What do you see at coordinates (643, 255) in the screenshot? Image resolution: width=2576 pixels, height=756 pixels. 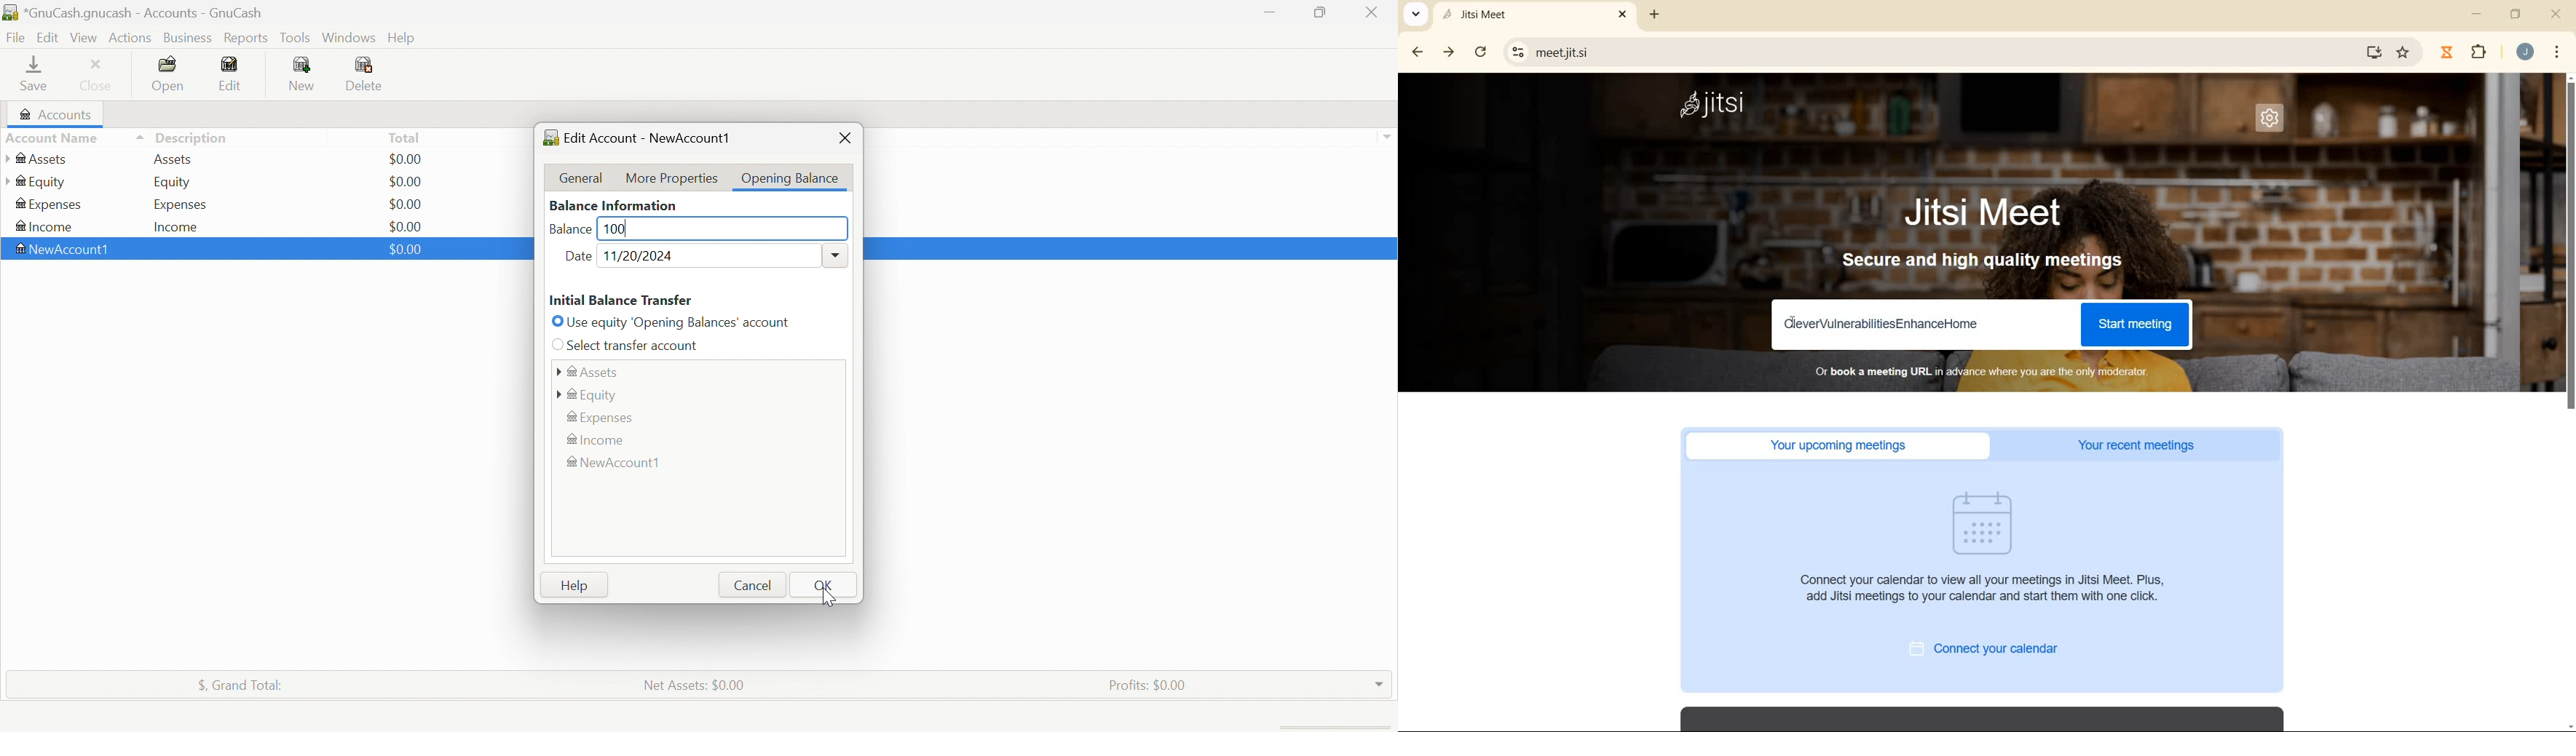 I see `11/20/2024` at bounding box center [643, 255].